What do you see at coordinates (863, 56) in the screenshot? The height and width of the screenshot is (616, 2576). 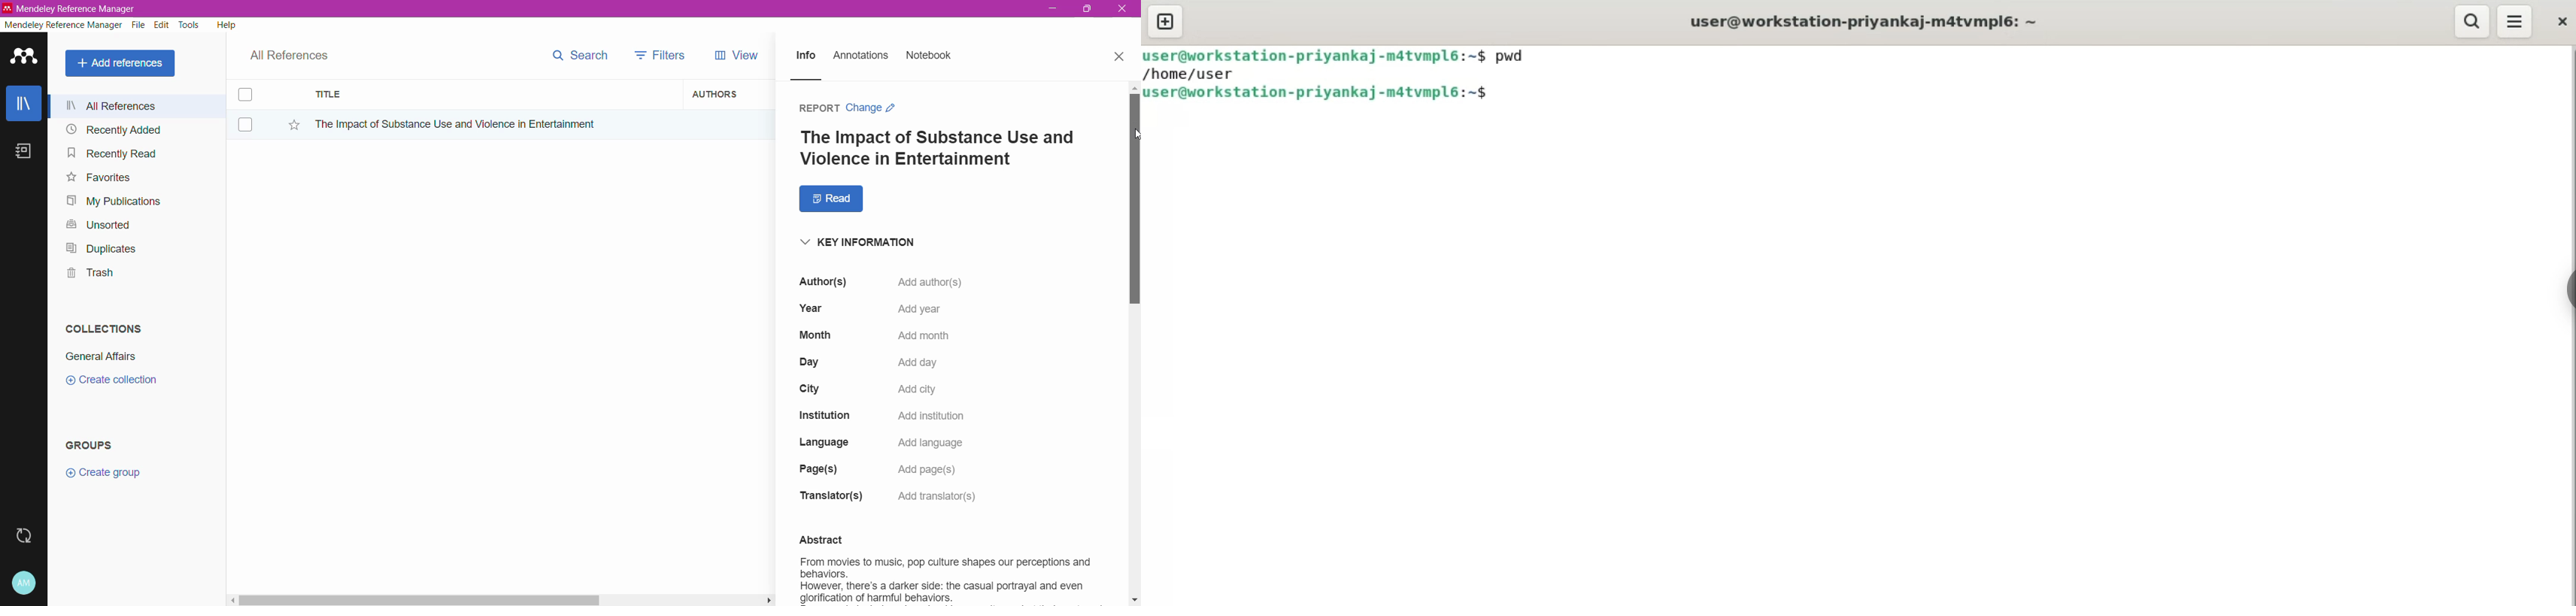 I see `annotations` at bounding box center [863, 56].